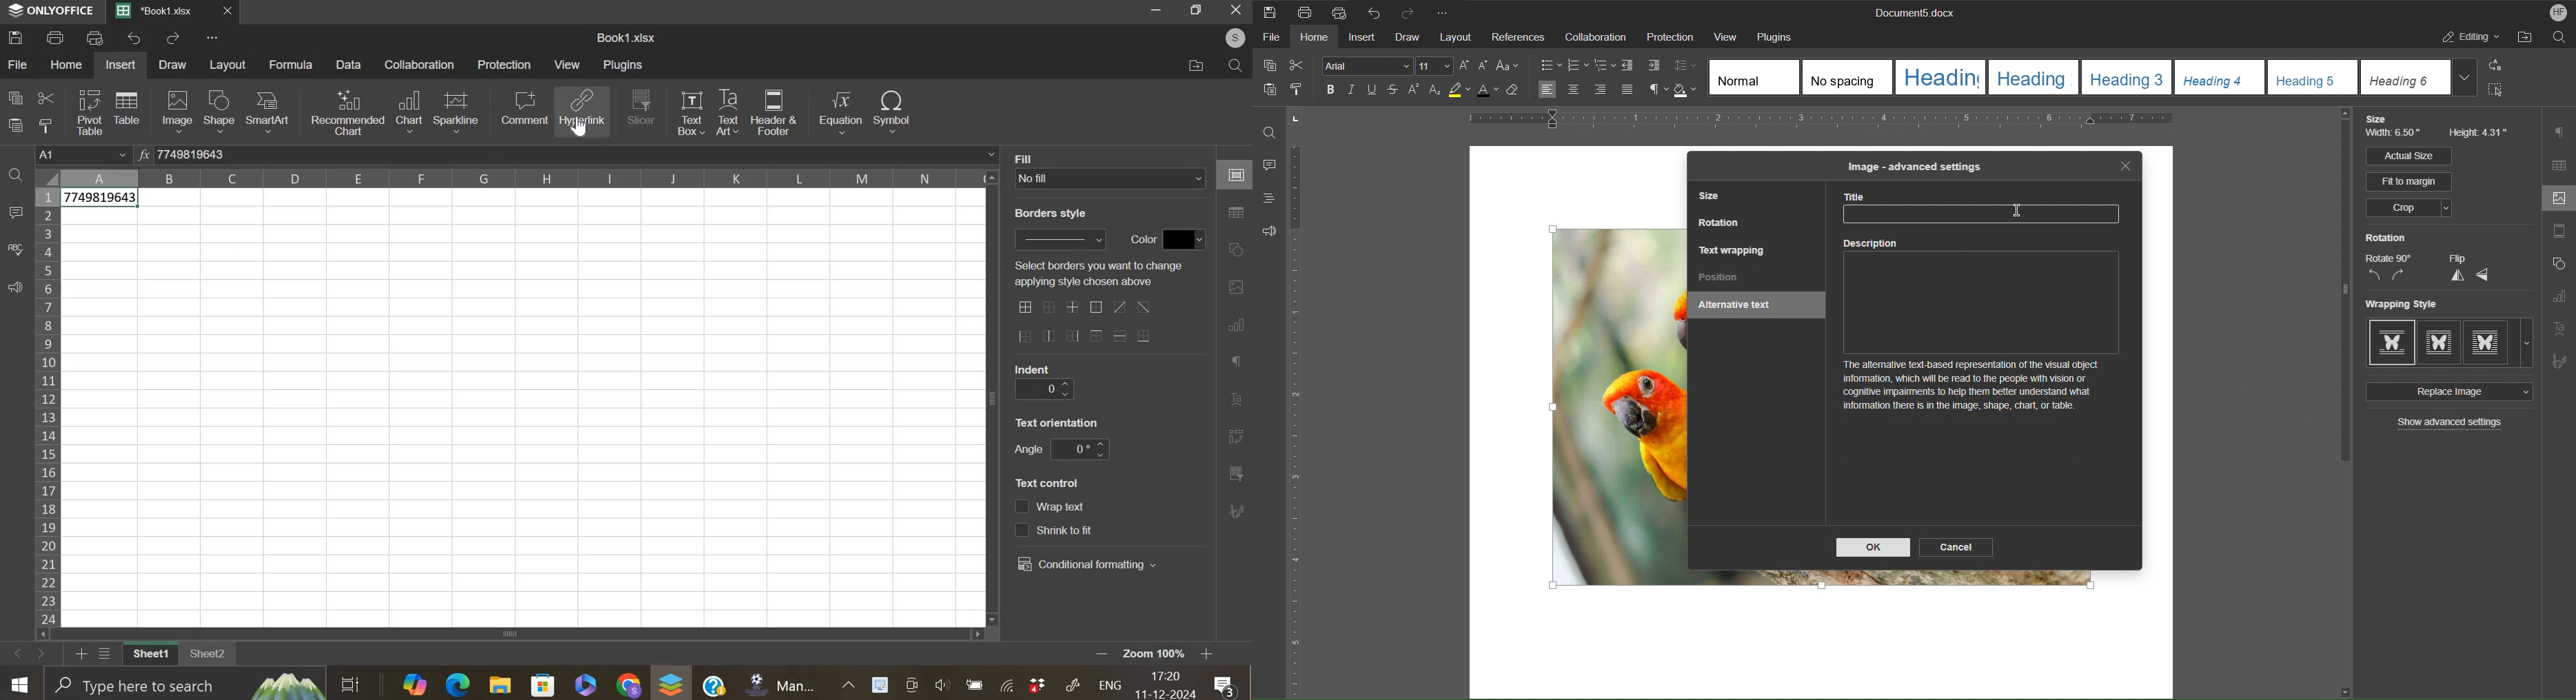  Describe the element at coordinates (2342, 289) in the screenshot. I see `scroll bar` at that location.